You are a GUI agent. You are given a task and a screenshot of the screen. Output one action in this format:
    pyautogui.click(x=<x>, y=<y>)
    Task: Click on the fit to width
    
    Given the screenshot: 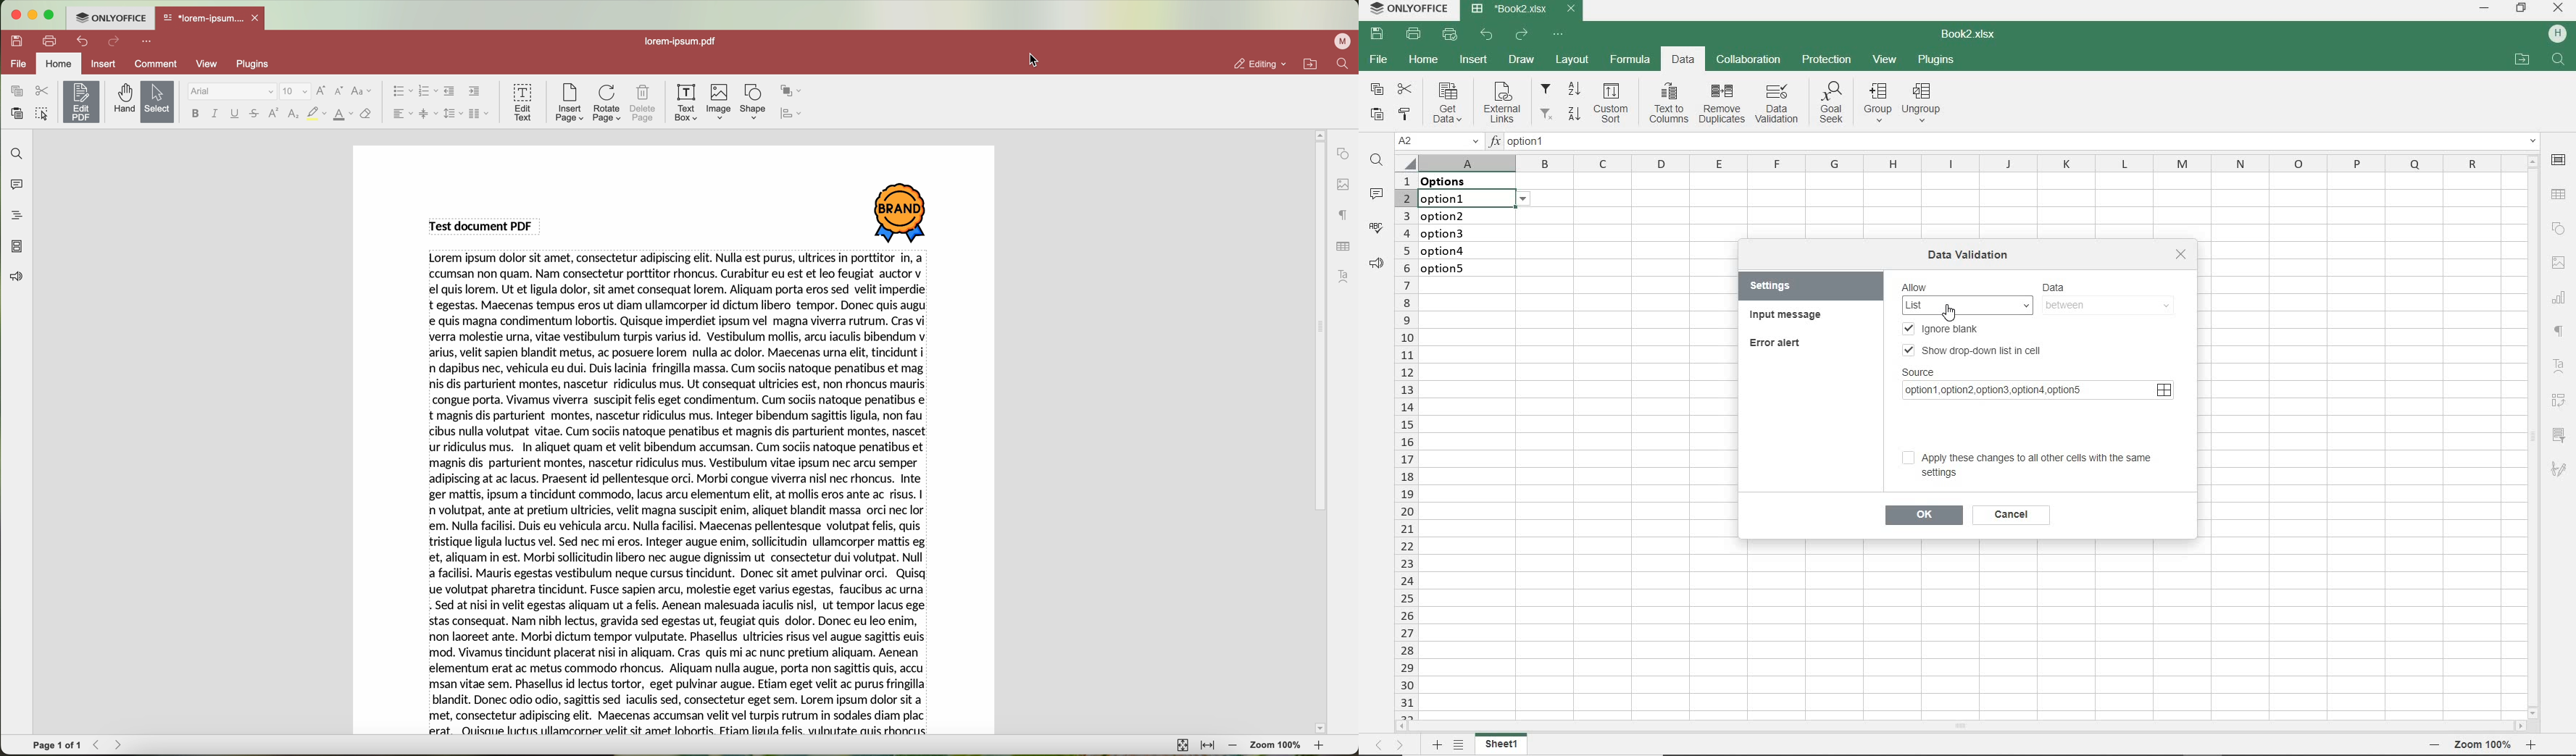 What is the action you would take?
    pyautogui.click(x=1208, y=745)
    